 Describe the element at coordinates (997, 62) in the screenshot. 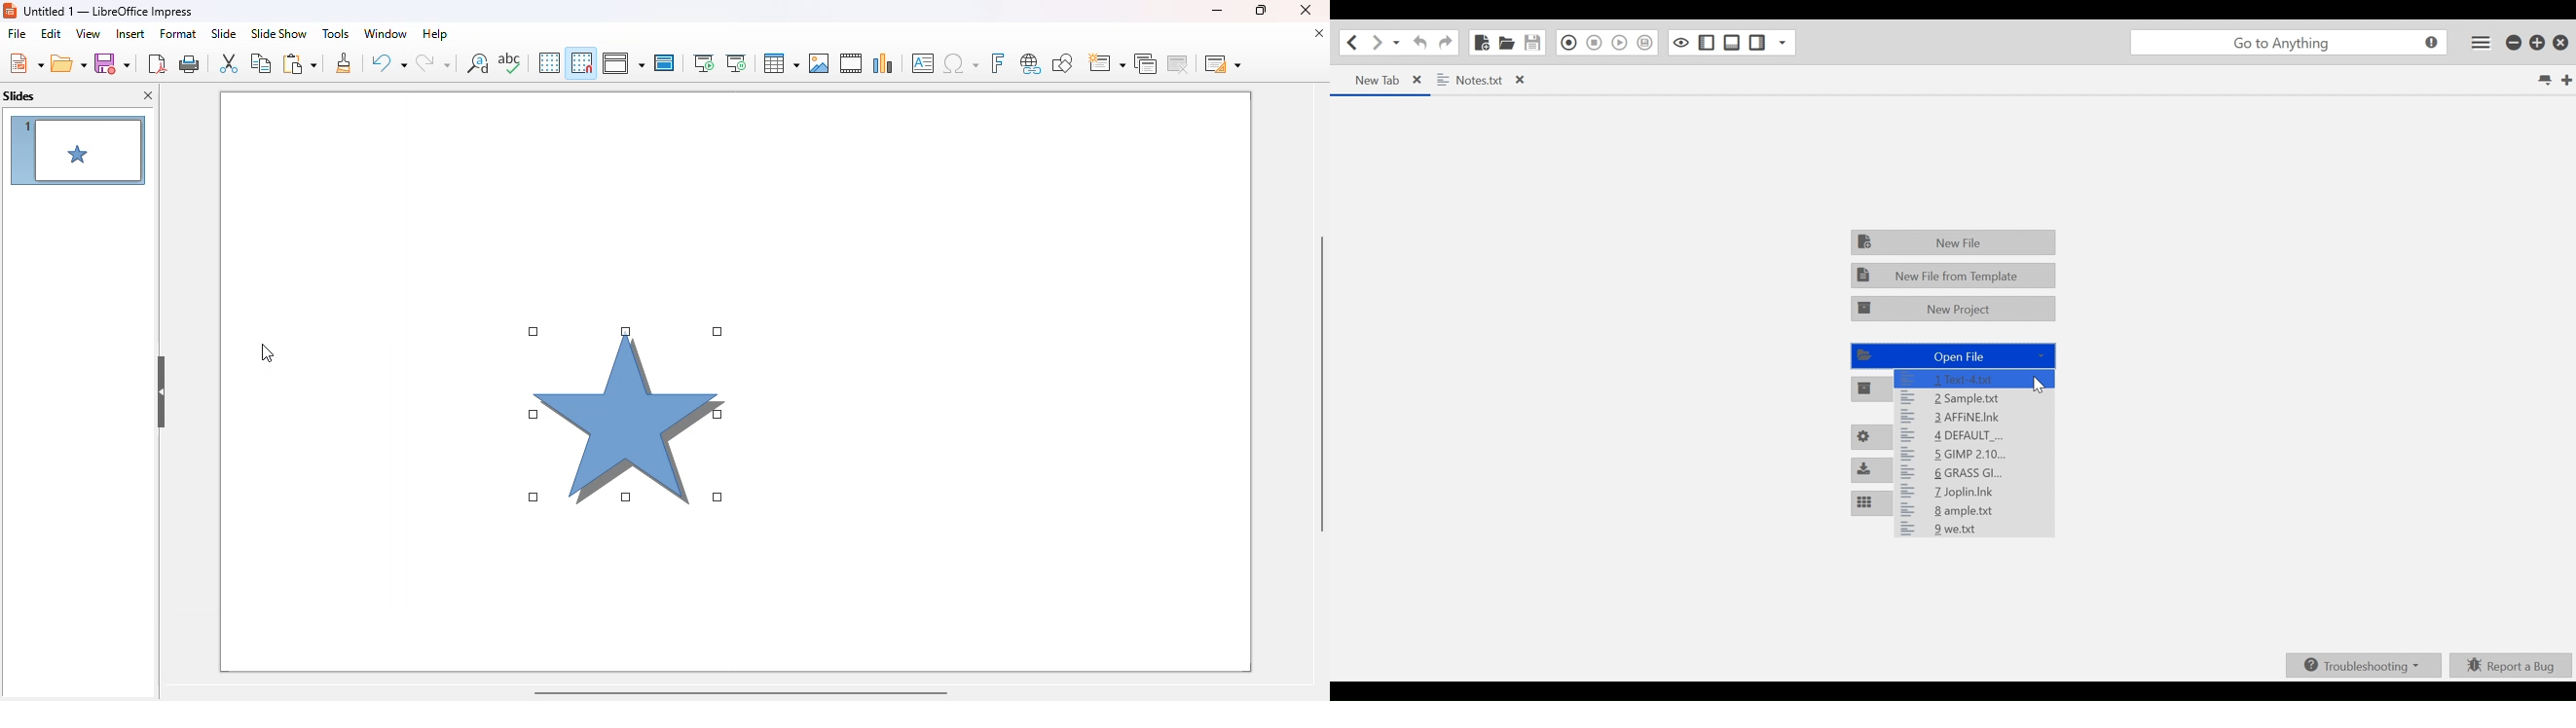

I see `insert fontwork text` at that location.